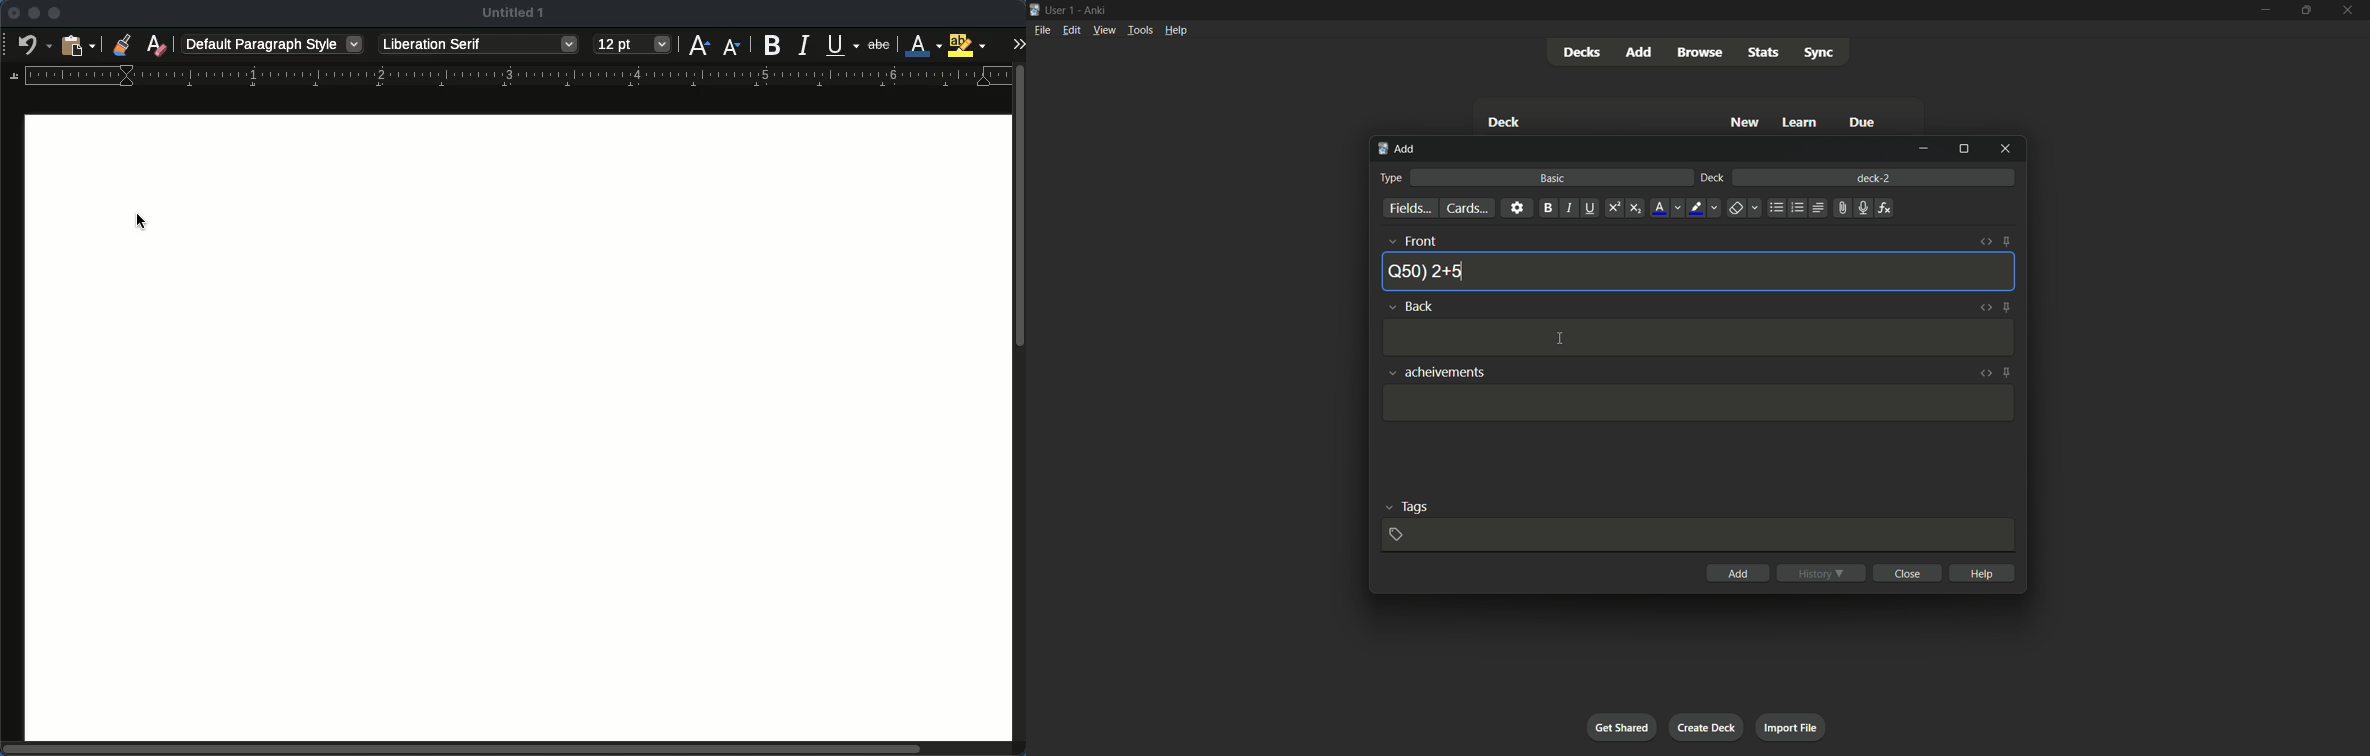 The image size is (2380, 756). What do you see at coordinates (1071, 30) in the screenshot?
I see `edit menu` at bounding box center [1071, 30].